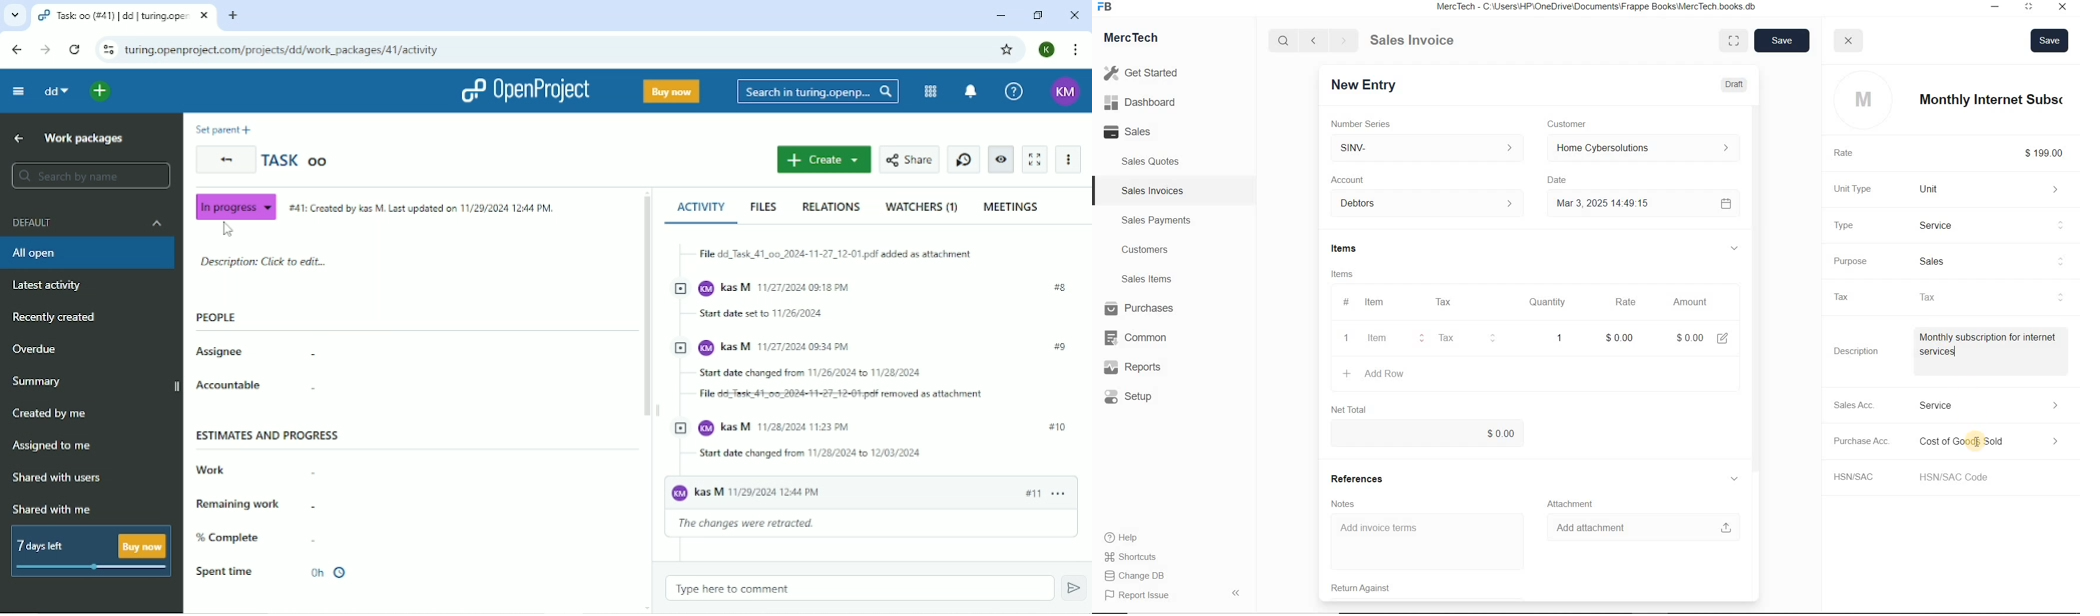  What do you see at coordinates (2022, 8) in the screenshot?
I see `Maximum` at bounding box center [2022, 8].